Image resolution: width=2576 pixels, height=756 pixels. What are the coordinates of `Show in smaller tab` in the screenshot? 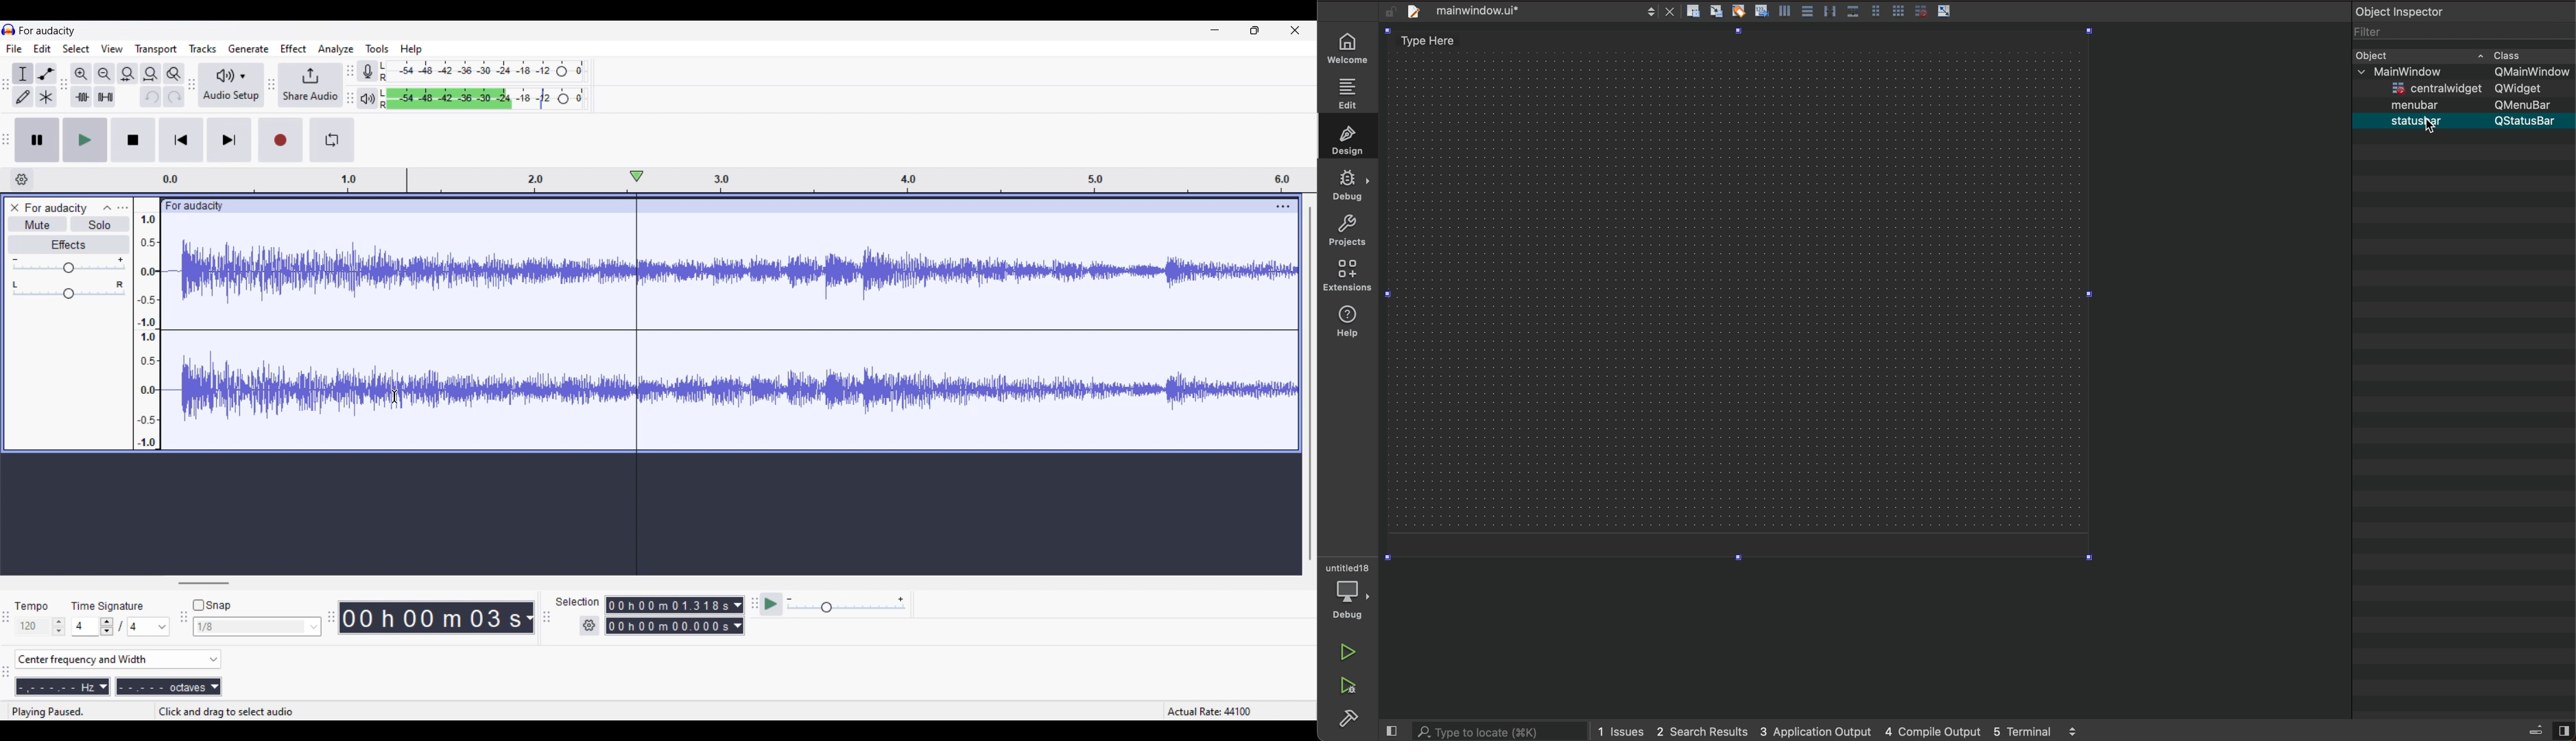 It's located at (1254, 30).